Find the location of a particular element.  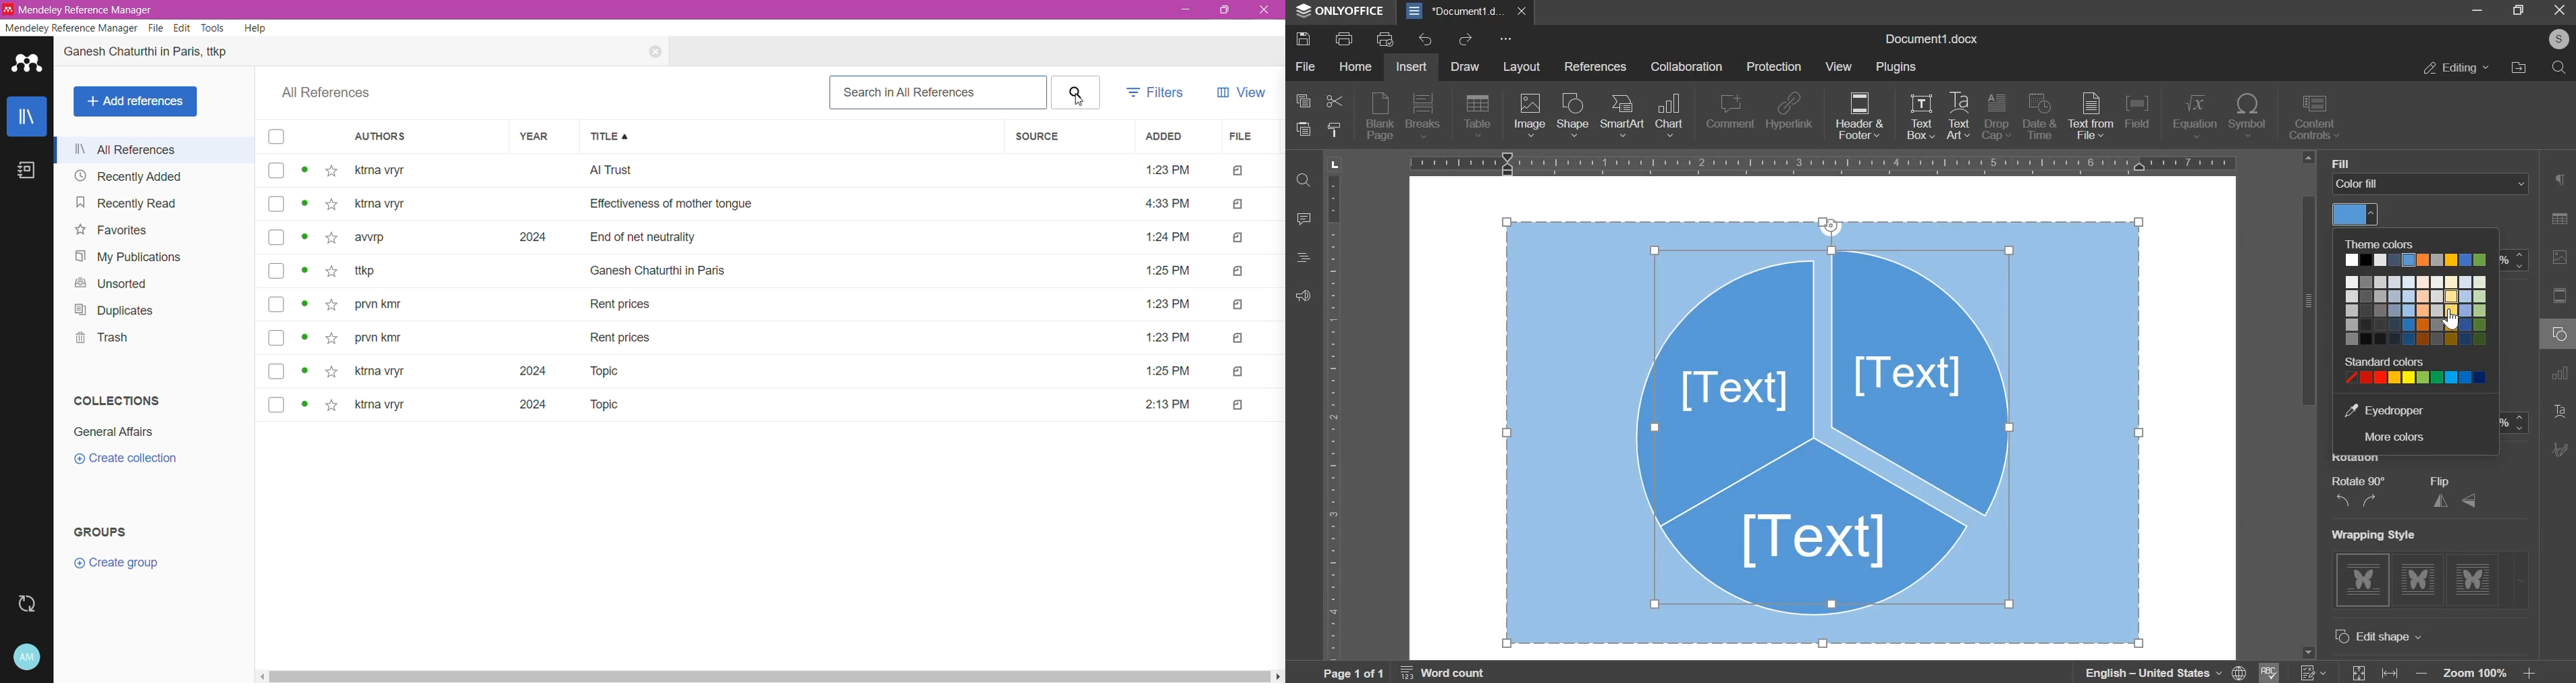

file type is located at coordinates (1238, 307).